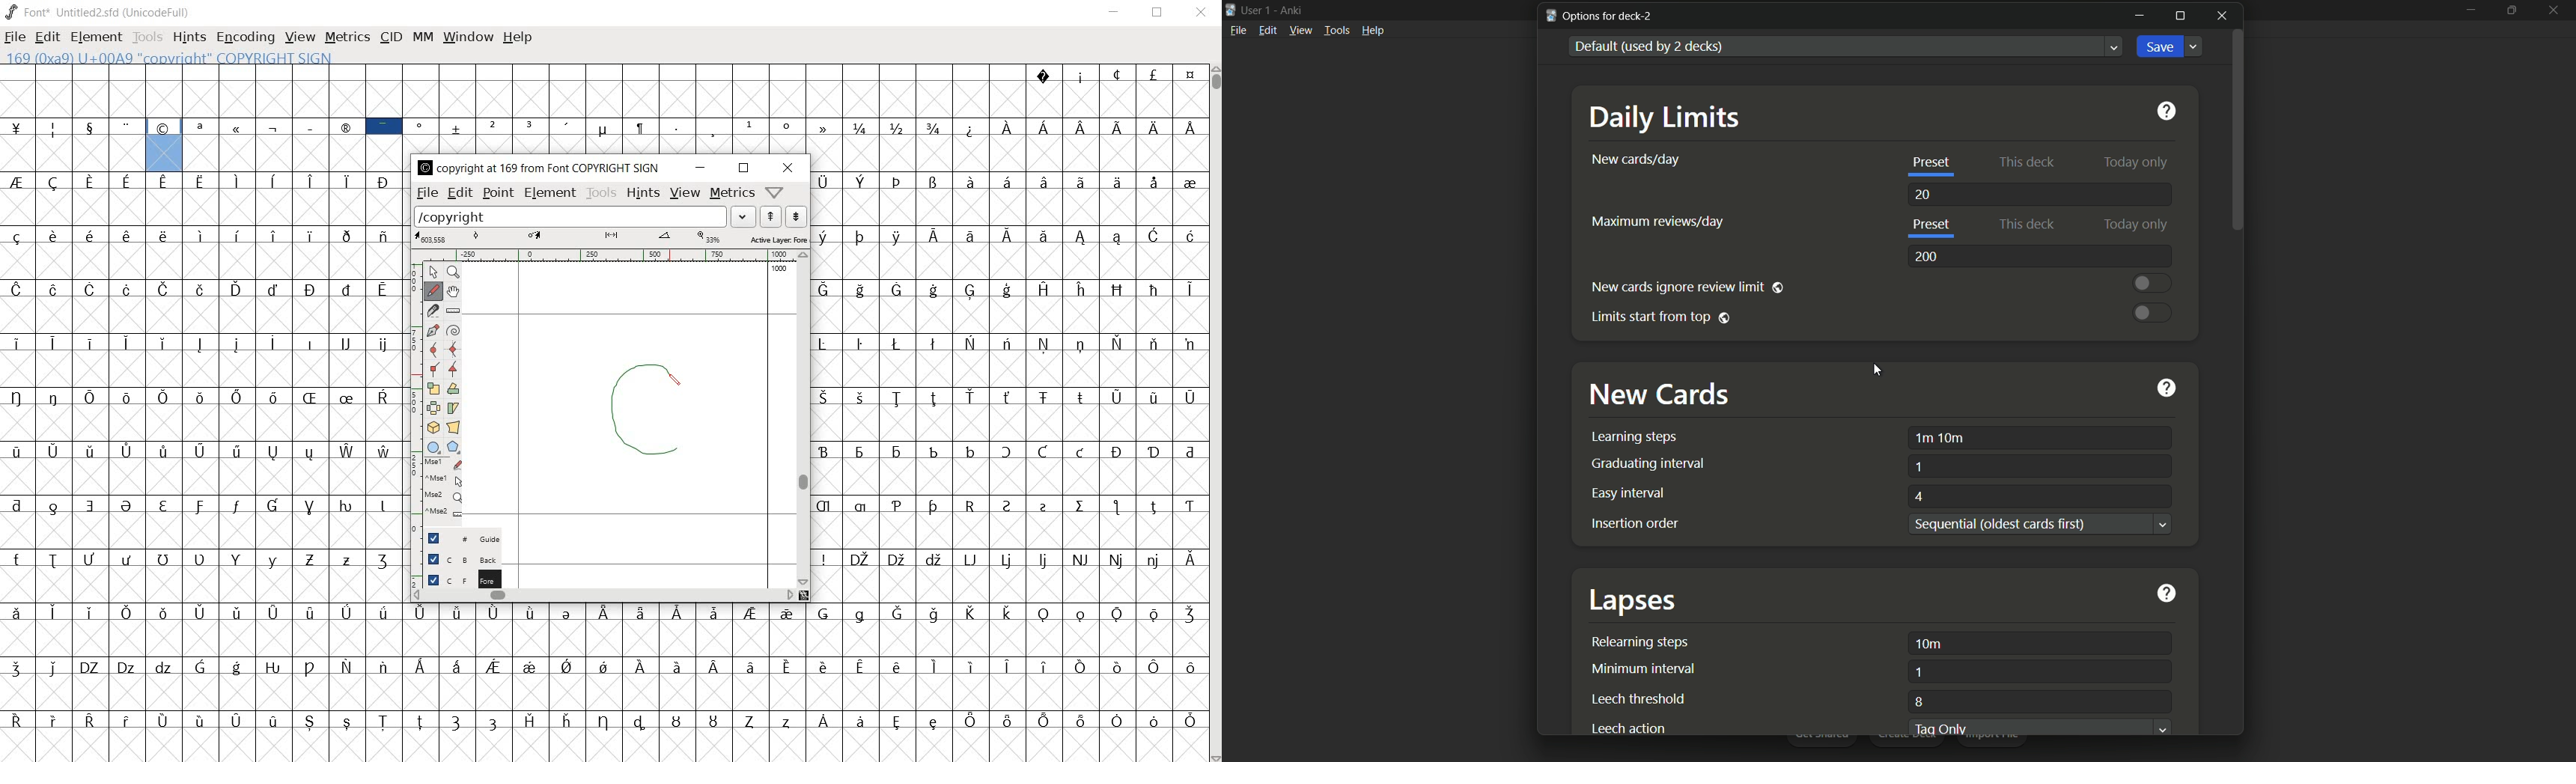 The width and height of the screenshot is (2576, 784). Describe the element at coordinates (2024, 525) in the screenshot. I see `text` at that location.